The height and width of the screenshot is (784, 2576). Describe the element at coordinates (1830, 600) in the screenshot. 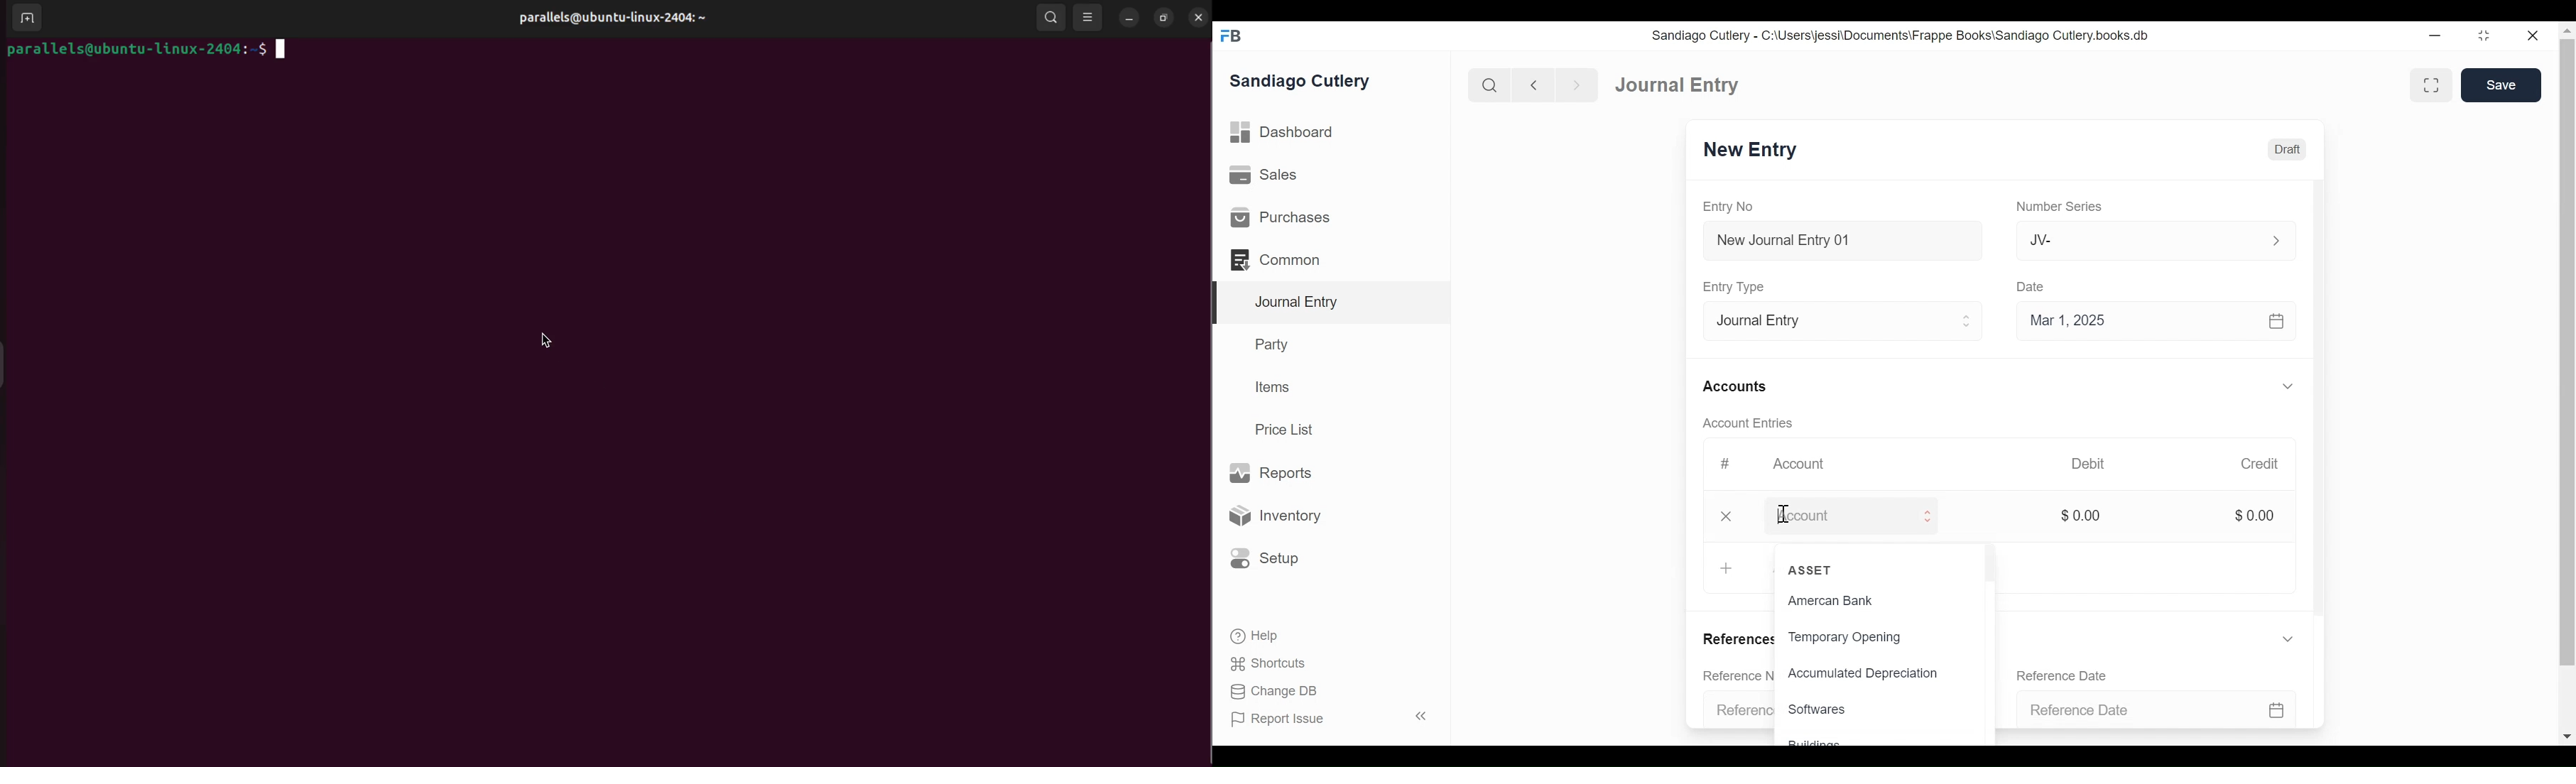

I see `Amercan Bank` at that location.